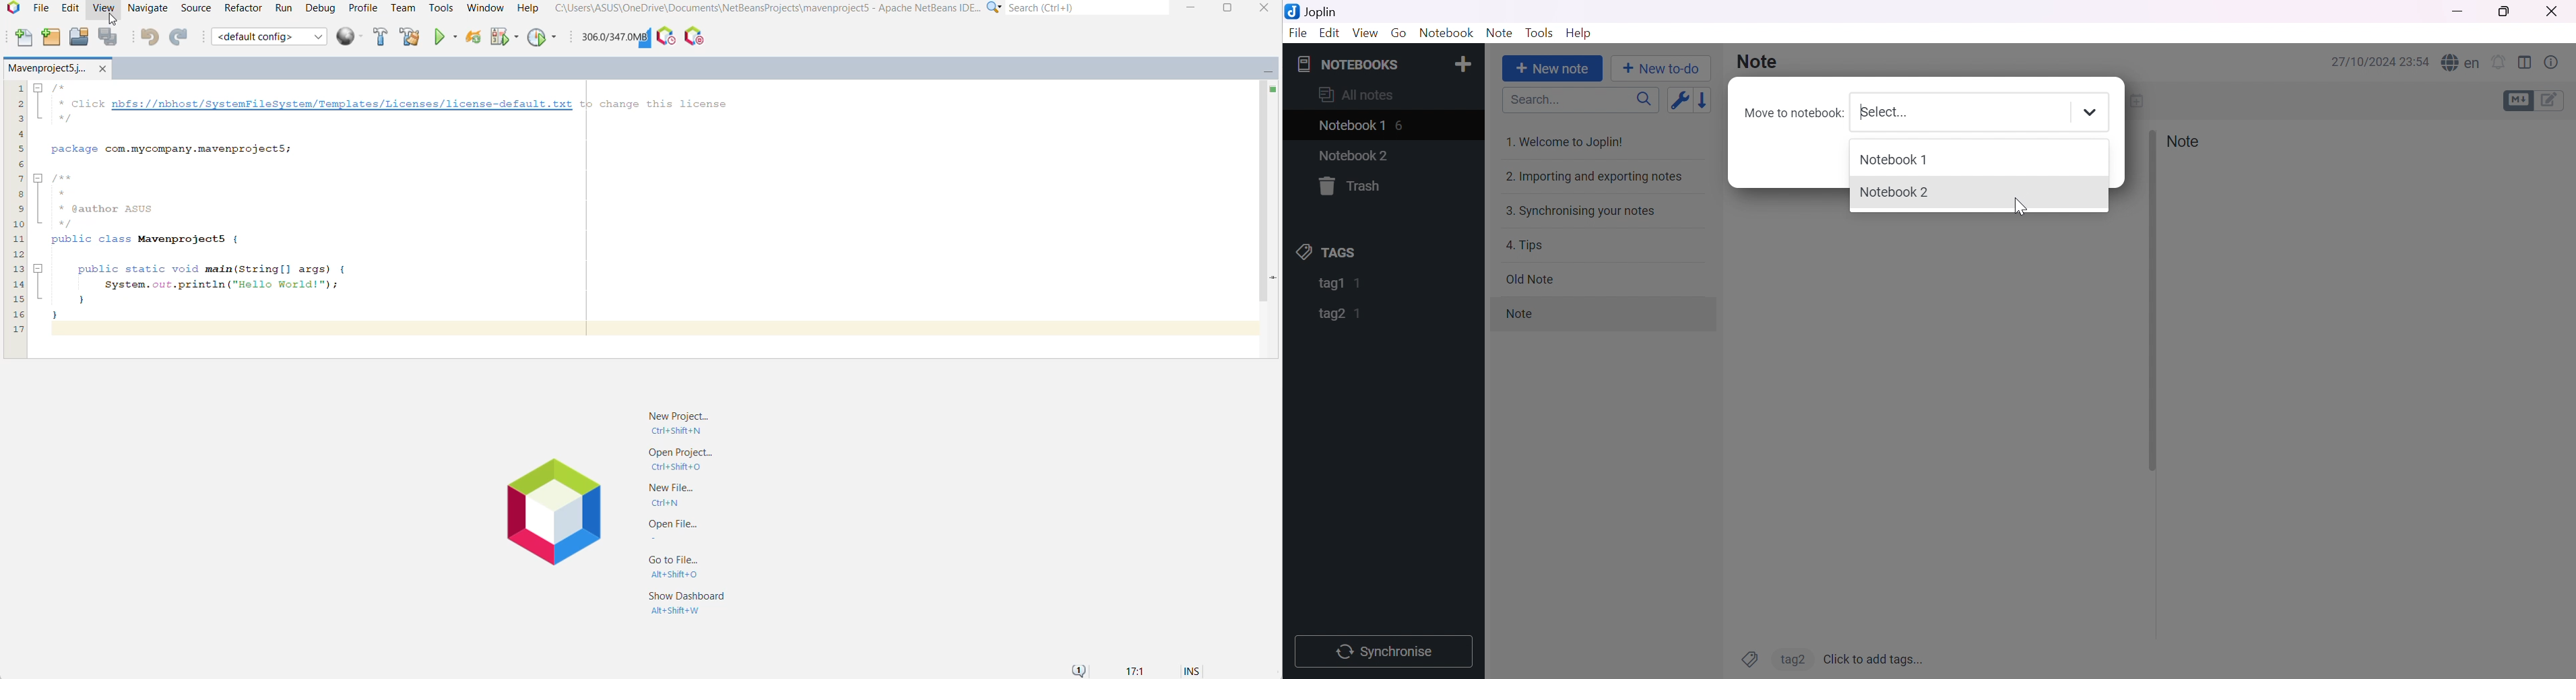 This screenshot has height=700, width=2576. Describe the element at coordinates (2151, 300) in the screenshot. I see `` at that location.